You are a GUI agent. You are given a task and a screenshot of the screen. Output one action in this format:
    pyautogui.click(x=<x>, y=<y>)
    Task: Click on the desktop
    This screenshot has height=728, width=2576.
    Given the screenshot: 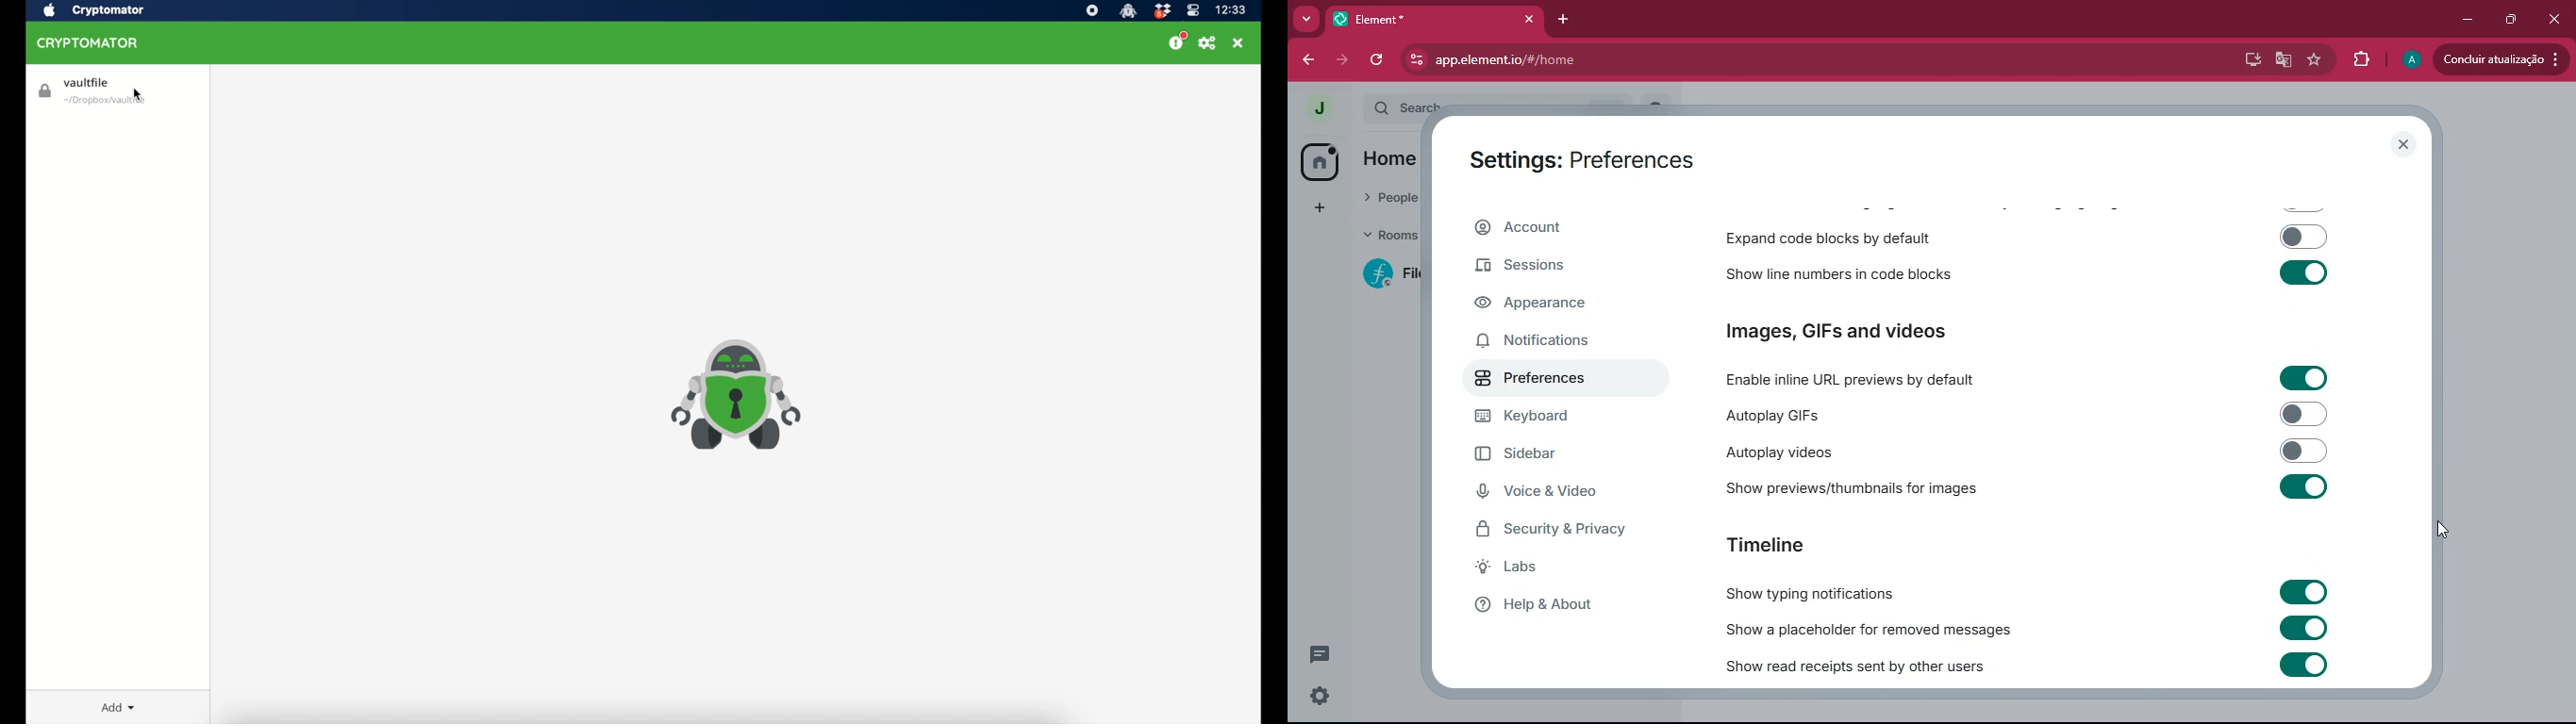 What is the action you would take?
    pyautogui.click(x=2249, y=60)
    